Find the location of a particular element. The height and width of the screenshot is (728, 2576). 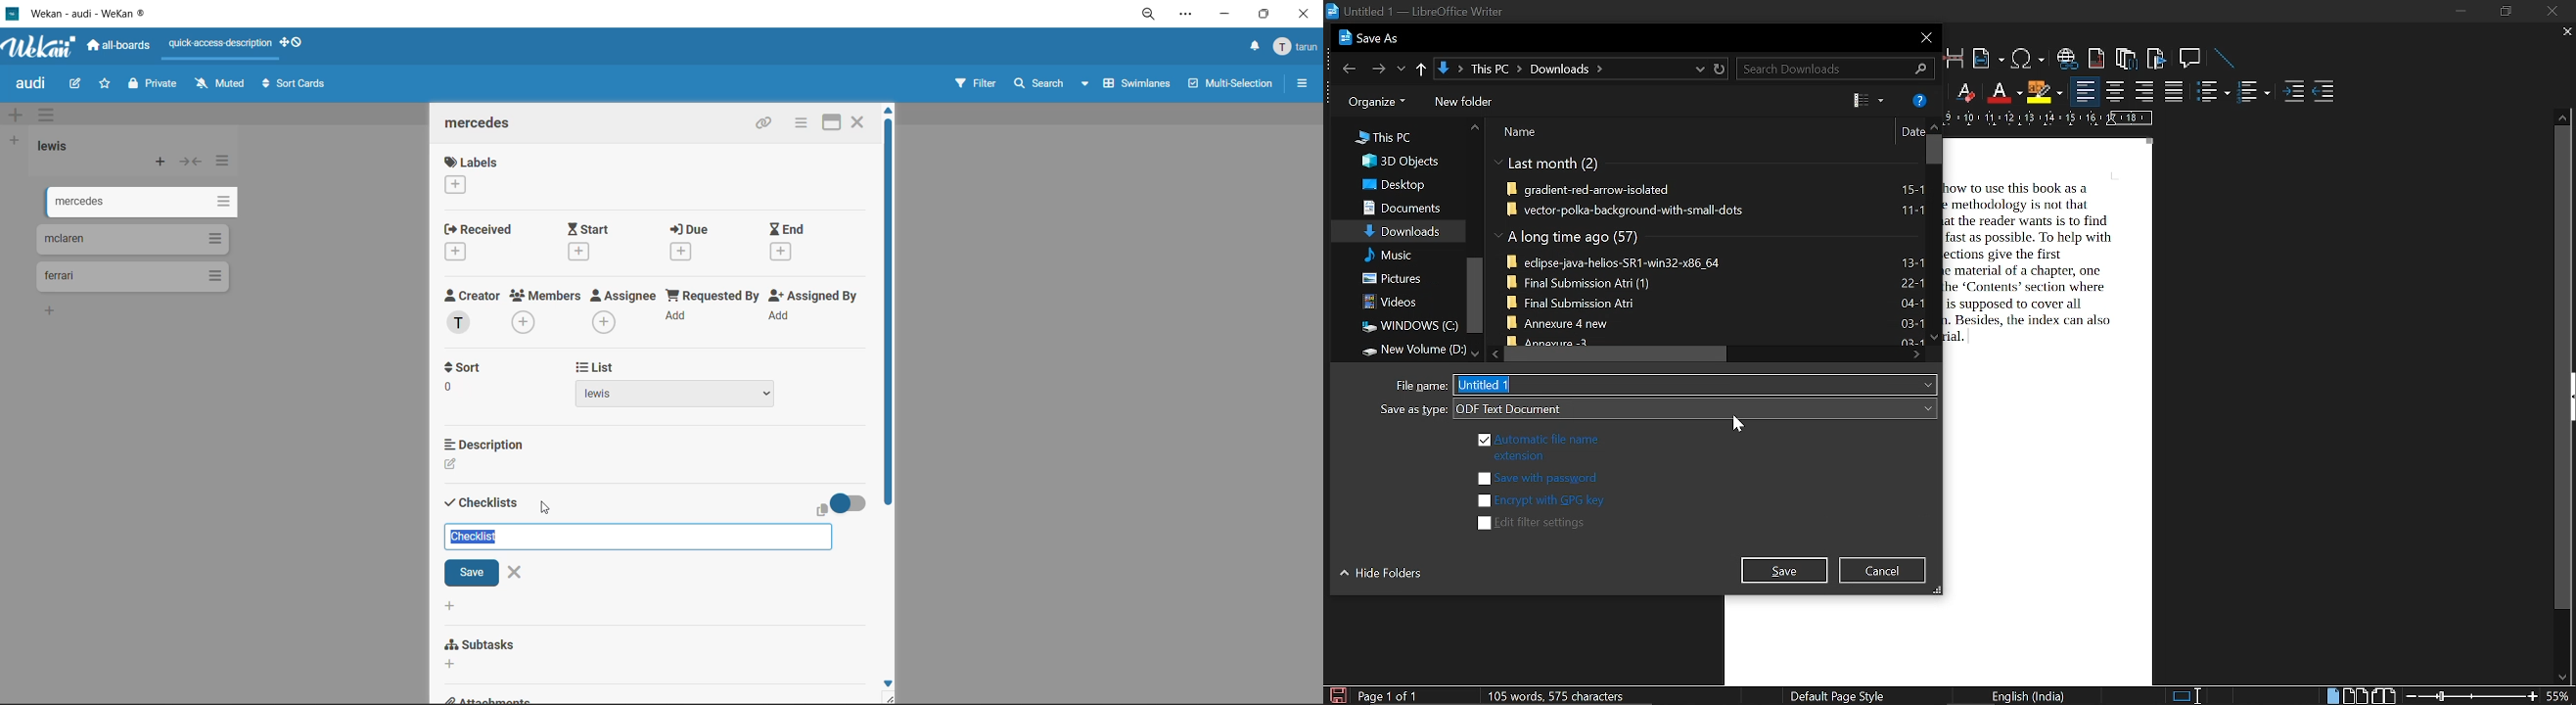

collapse is located at coordinates (192, 165).